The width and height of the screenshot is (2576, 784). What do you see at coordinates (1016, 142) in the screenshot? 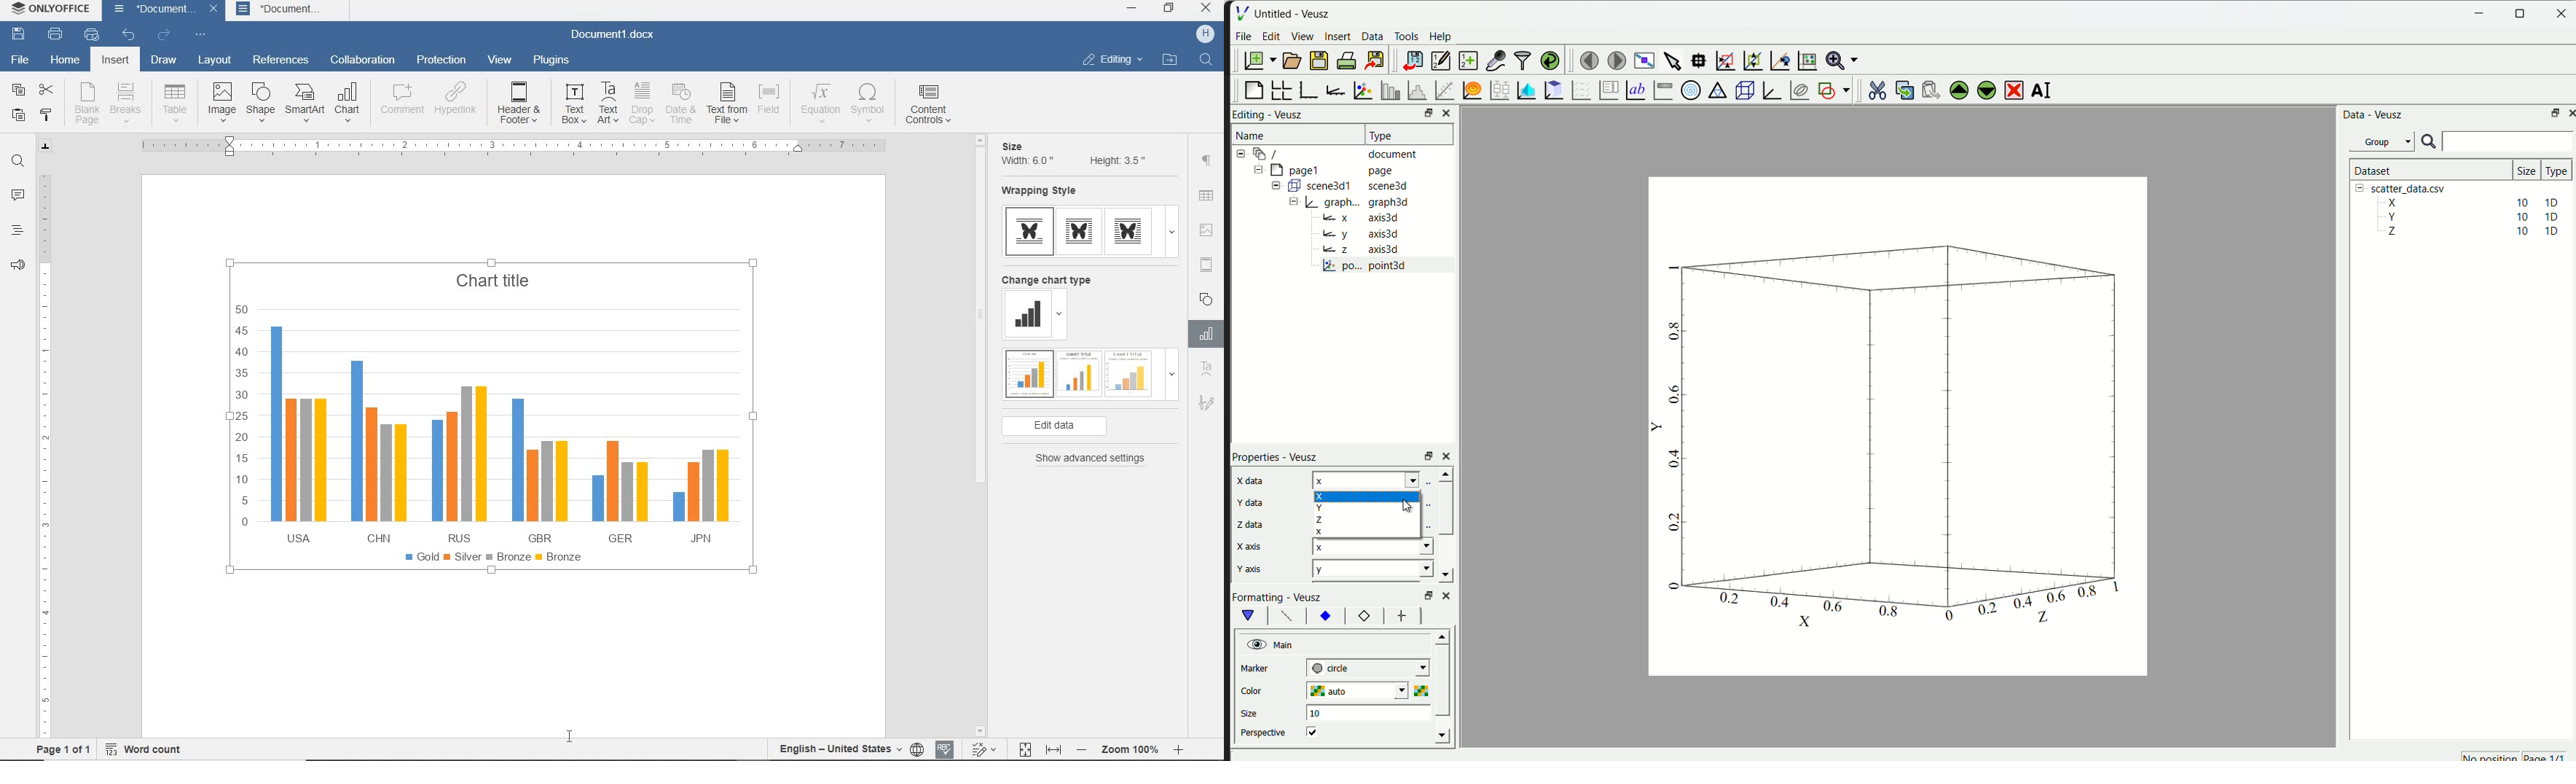
I see `size` at bounding box center [1016, 142].